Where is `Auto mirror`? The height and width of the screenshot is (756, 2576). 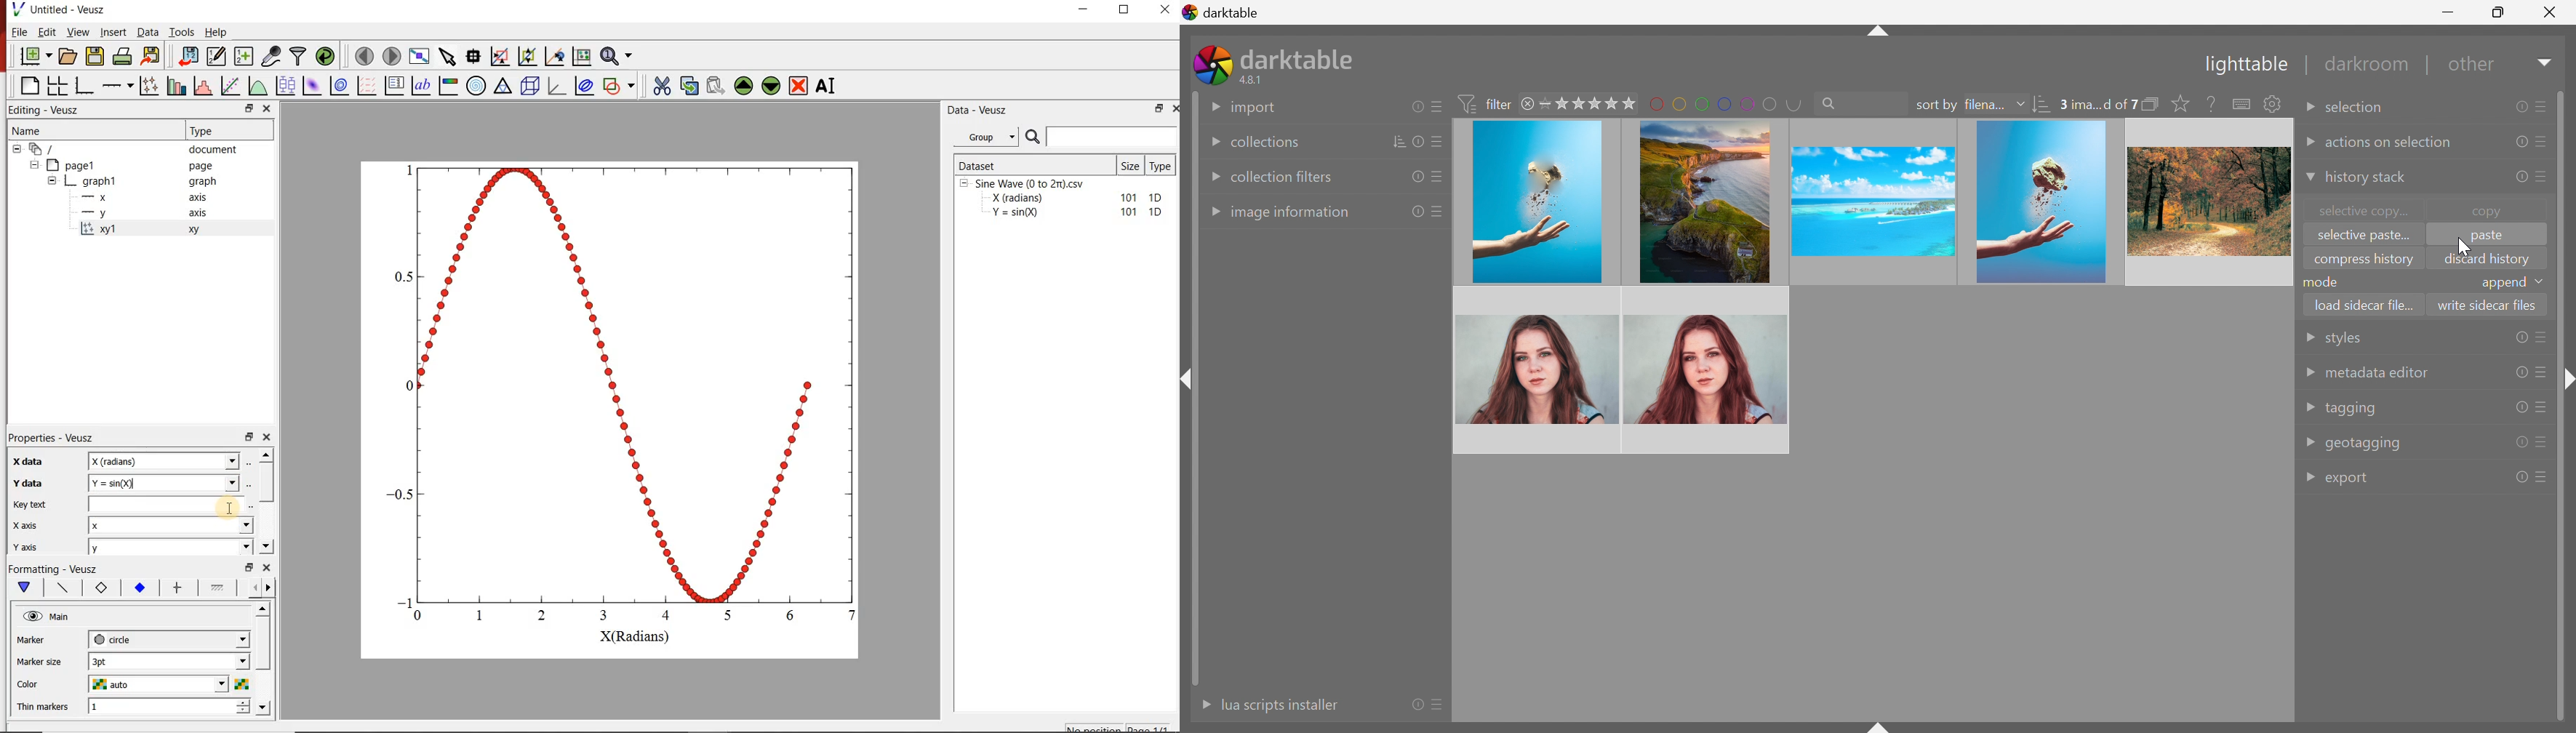 Auto mirror is located at coordinates (39, 660).